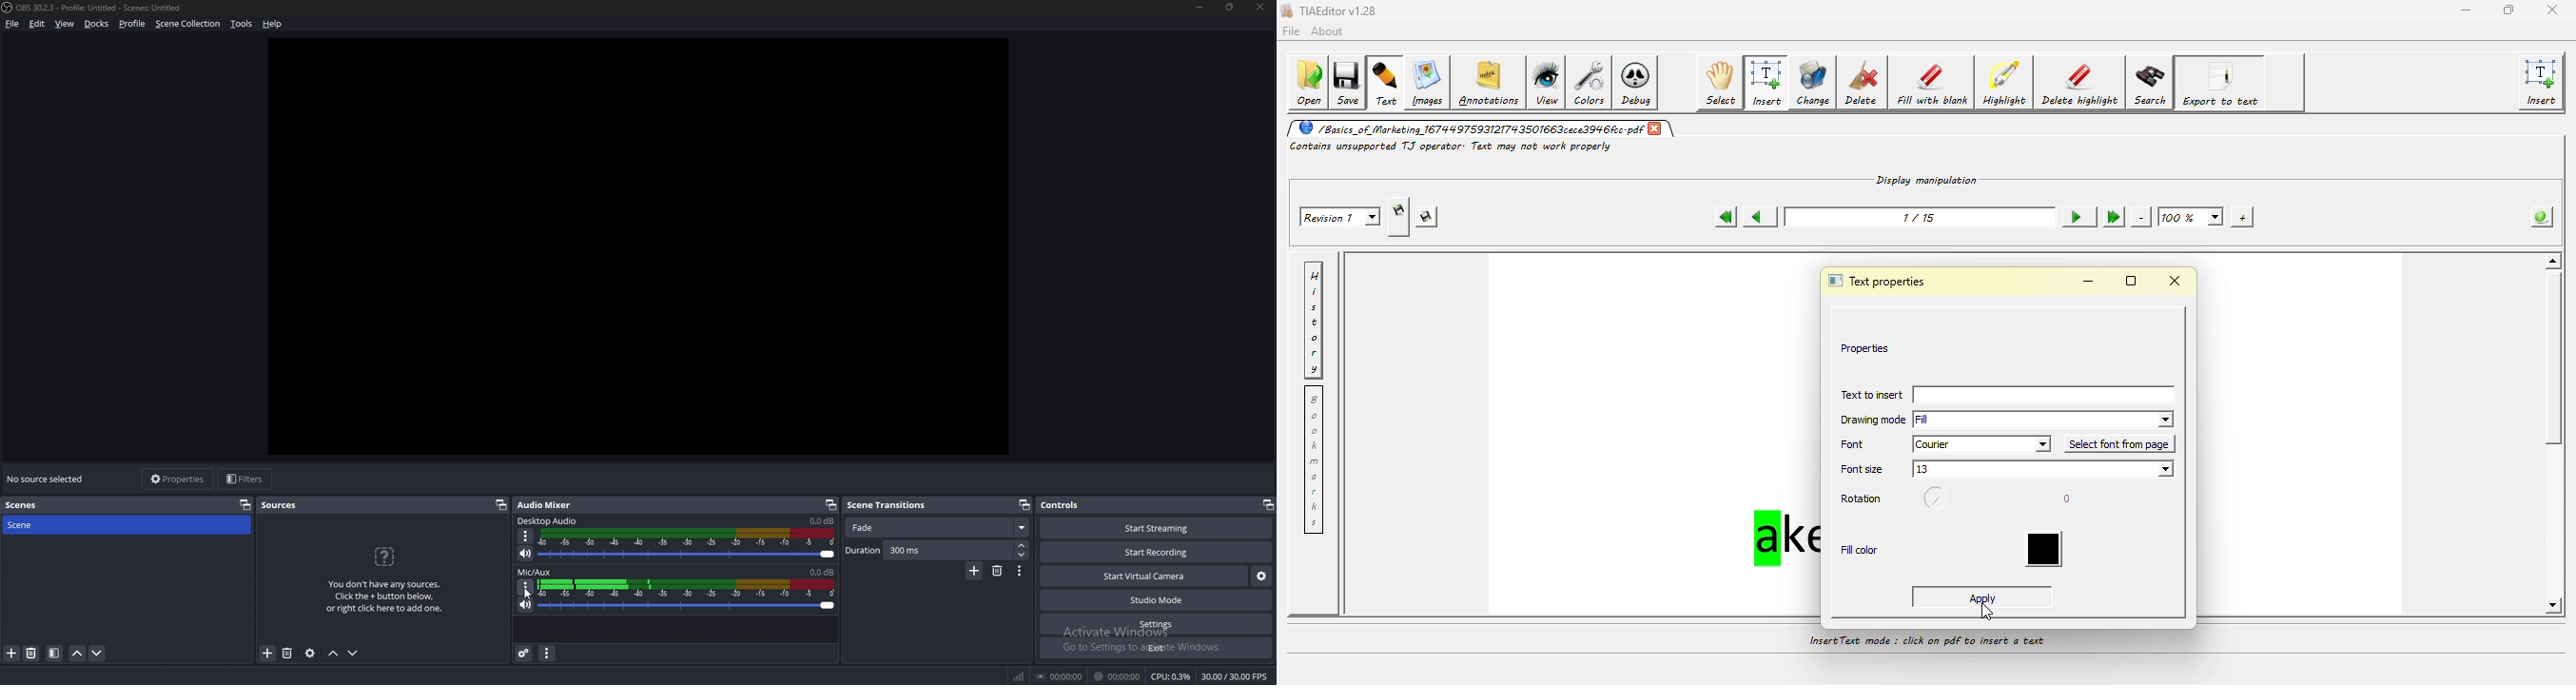  What do you see at coordinates (501, 506) in the screenshot?
I see `pop out` at bounding box center [501, 506].